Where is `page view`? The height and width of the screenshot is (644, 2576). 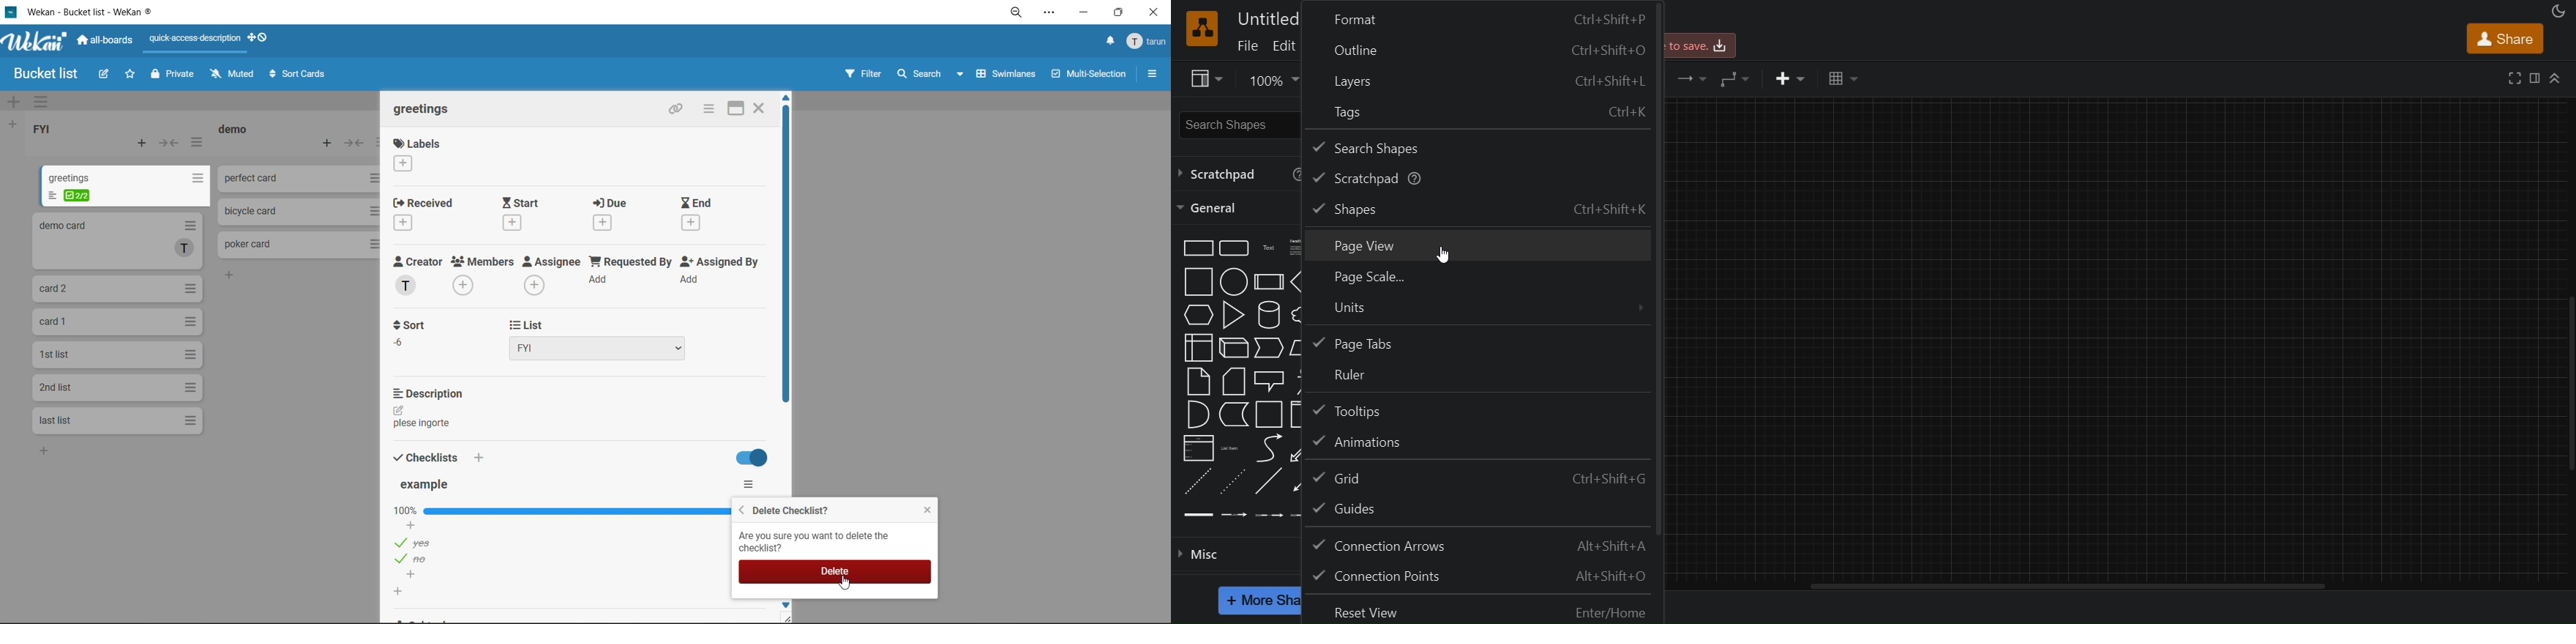 page view is located at coordinates (1481, 245).